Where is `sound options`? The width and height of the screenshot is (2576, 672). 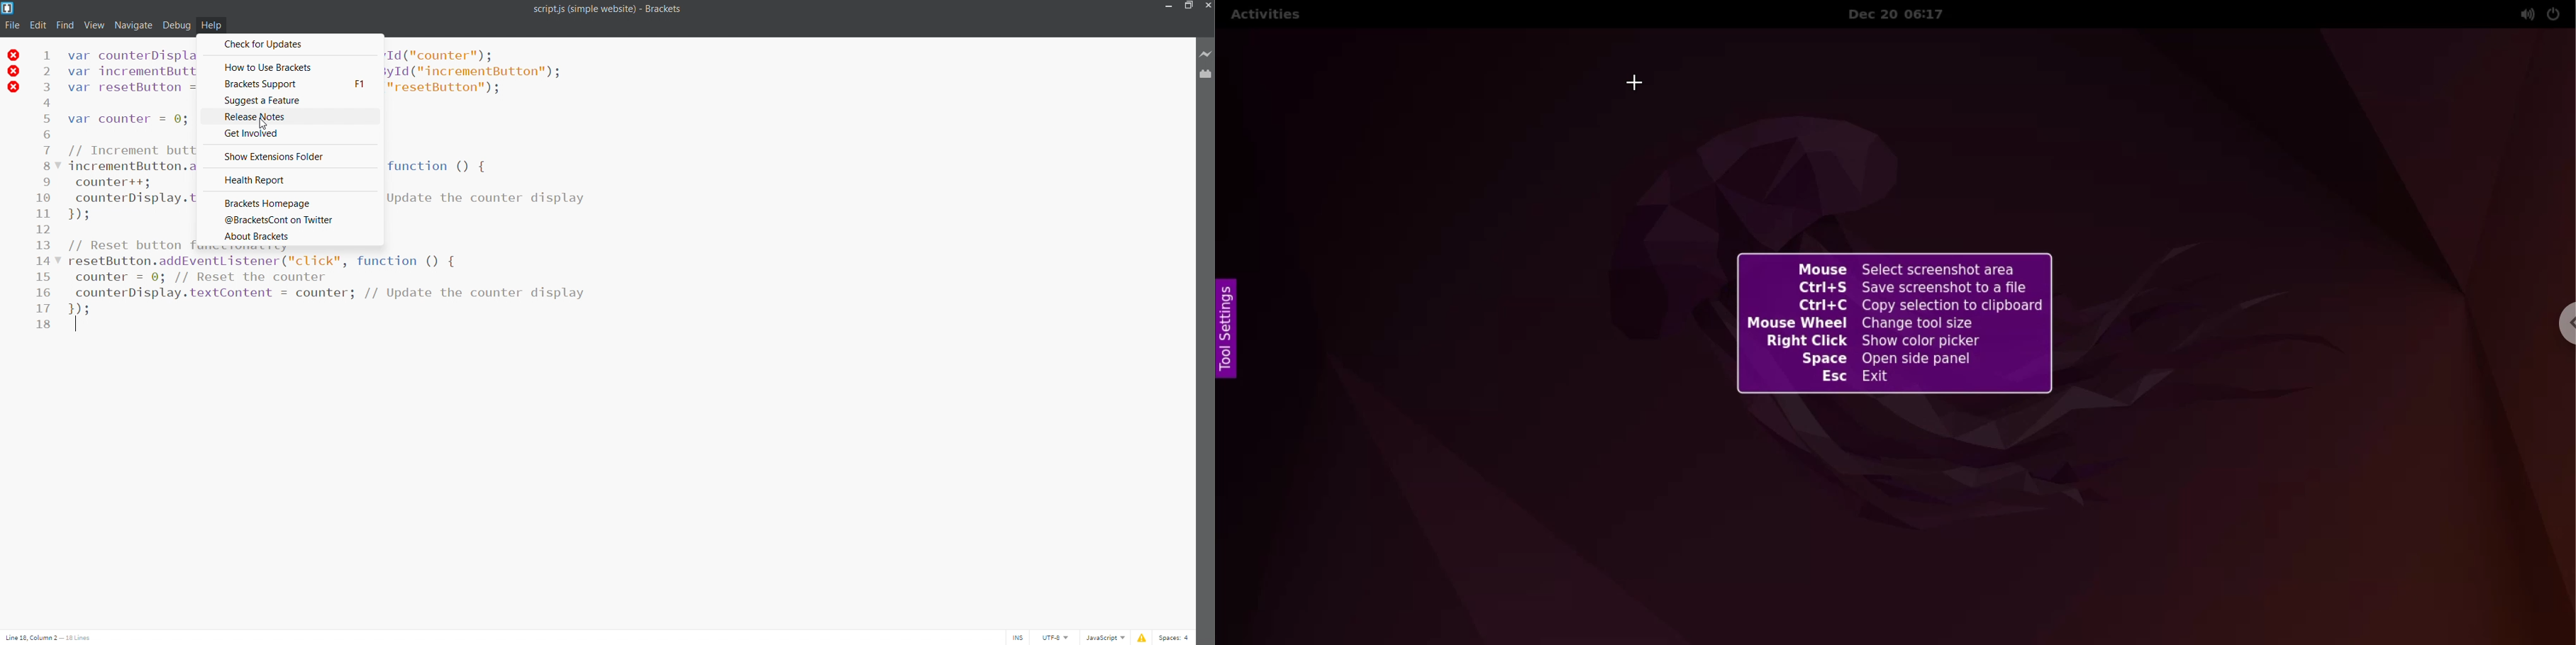
sound options is located at coordinates (2524, 14).